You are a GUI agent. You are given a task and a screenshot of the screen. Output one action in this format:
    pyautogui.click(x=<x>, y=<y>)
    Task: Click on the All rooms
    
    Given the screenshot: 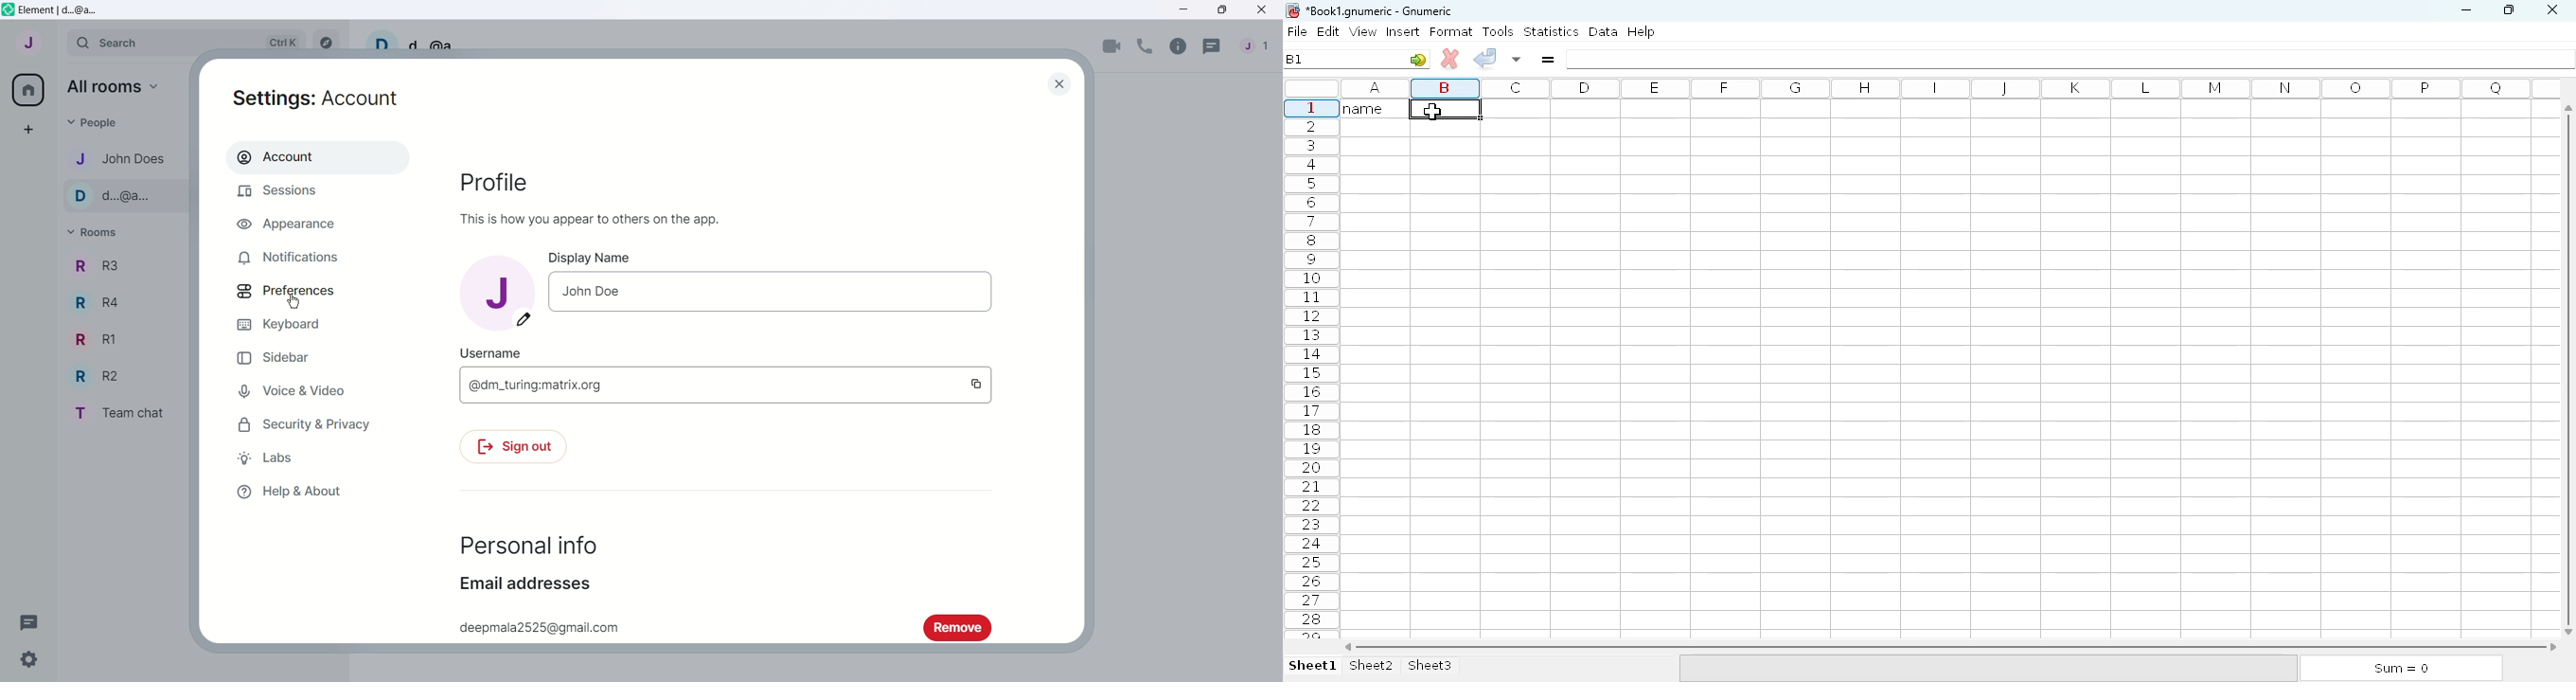 What is the action you would take?
    pyautogui.click(x=27, y=90)
    